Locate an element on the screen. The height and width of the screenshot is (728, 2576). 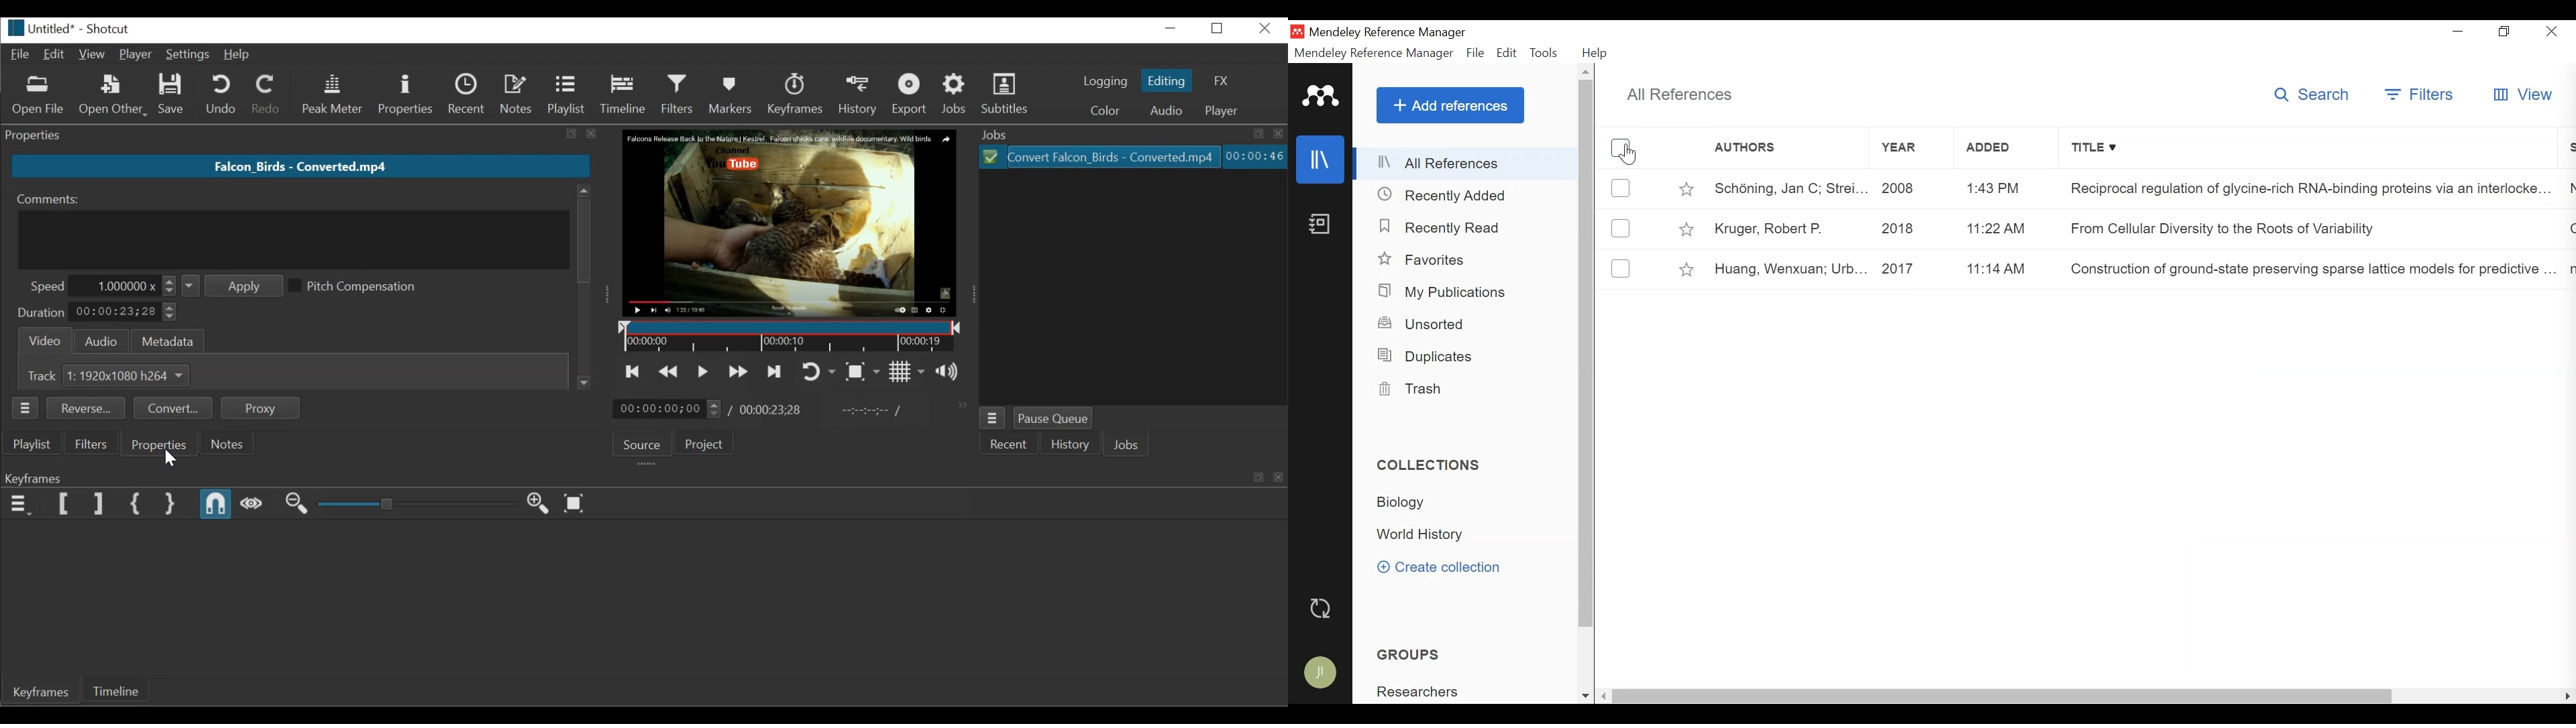
Collection is located at coordinates (1424, 536).